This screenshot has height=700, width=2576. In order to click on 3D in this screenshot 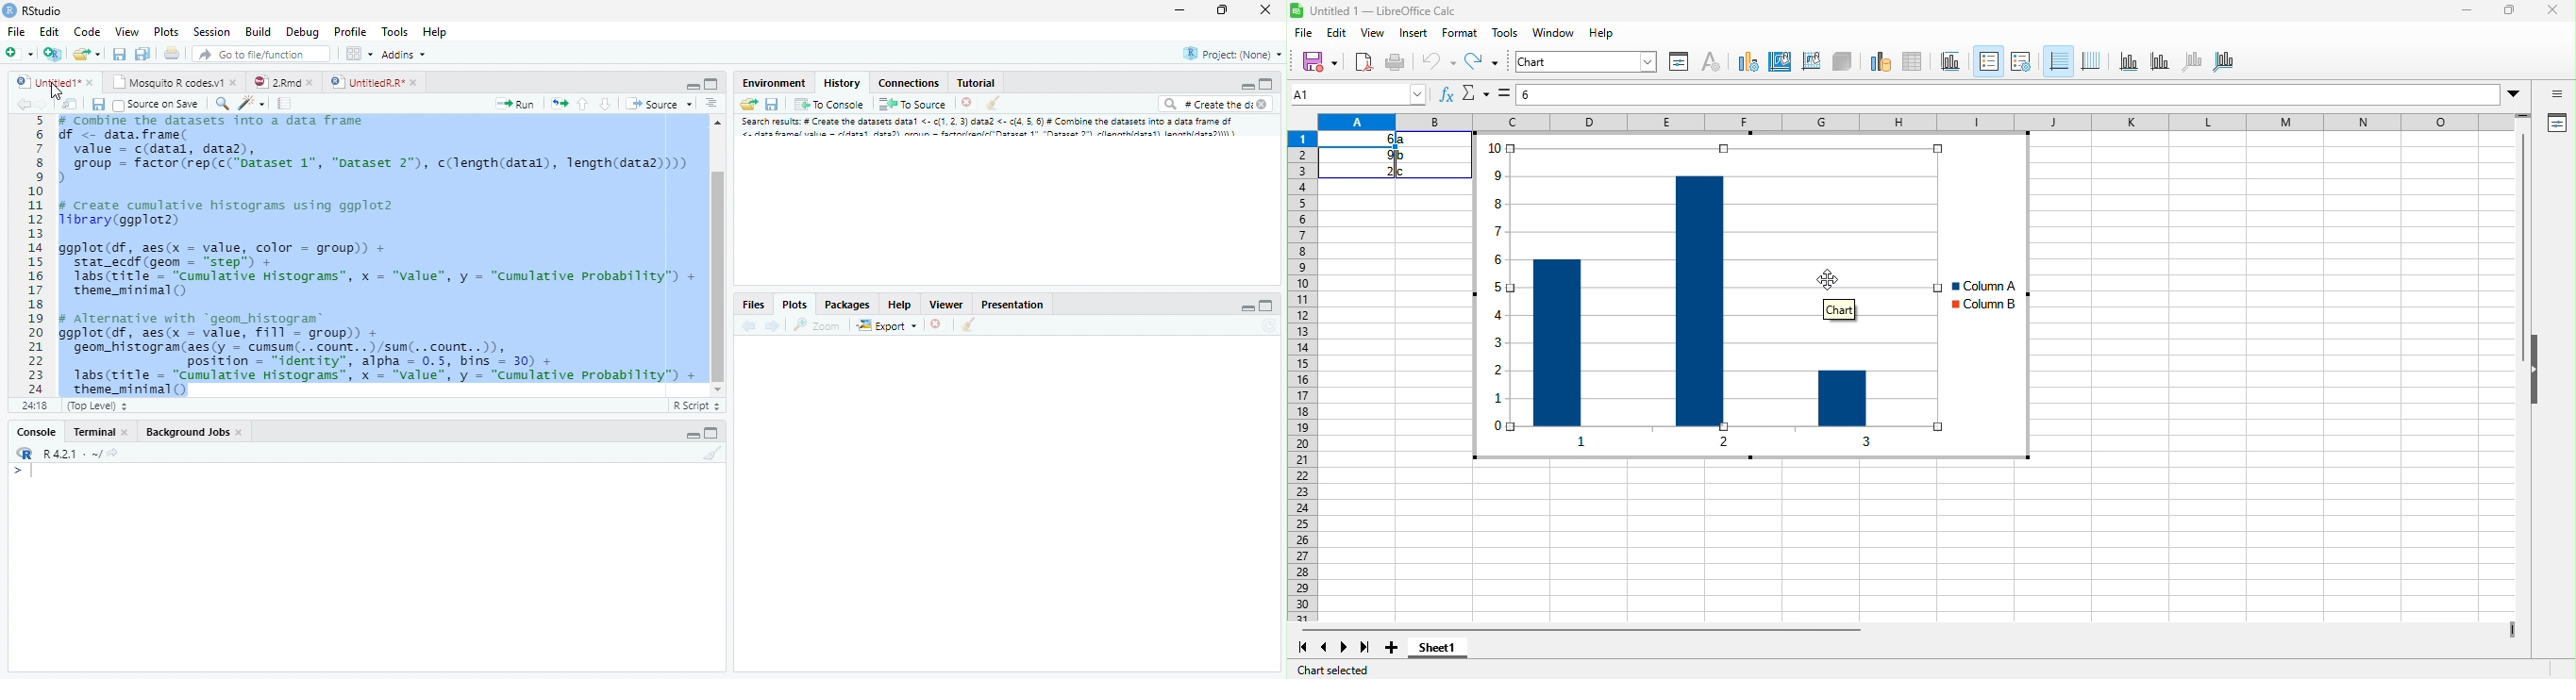, I will do `click(1842, 62)`.